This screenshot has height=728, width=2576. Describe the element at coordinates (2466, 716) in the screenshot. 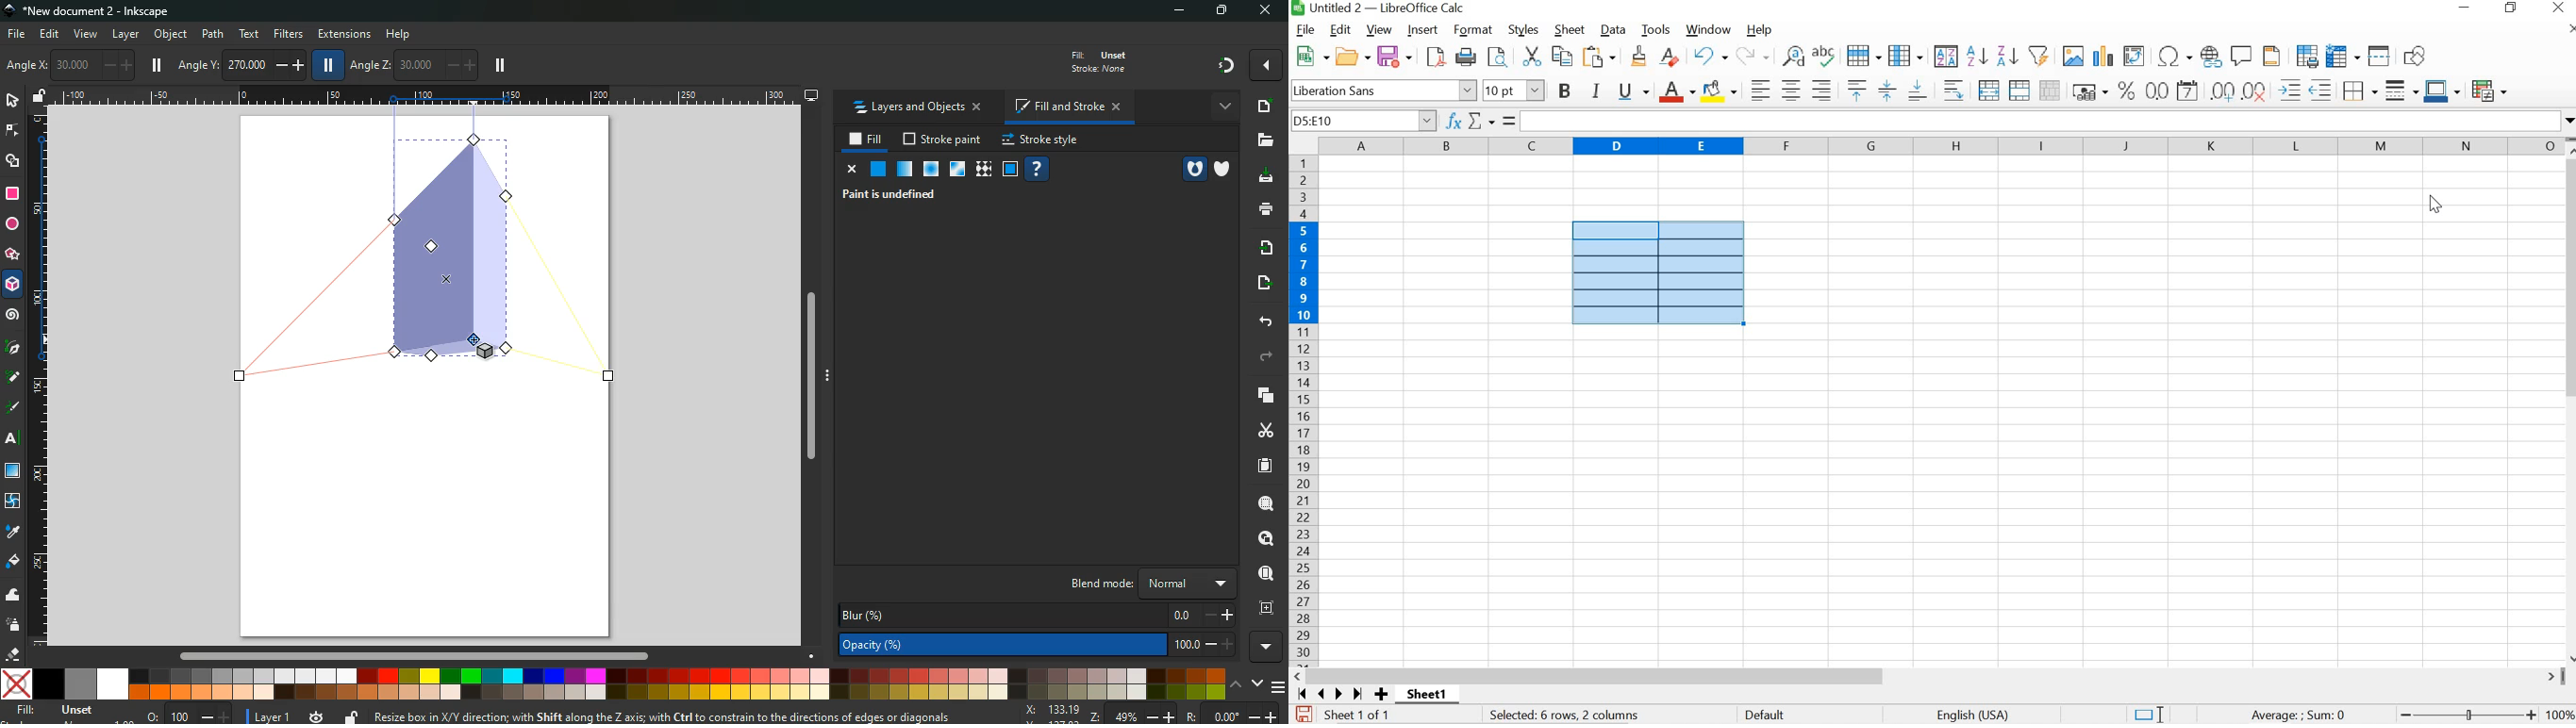

I see `zoom out or zoom in` at that location.